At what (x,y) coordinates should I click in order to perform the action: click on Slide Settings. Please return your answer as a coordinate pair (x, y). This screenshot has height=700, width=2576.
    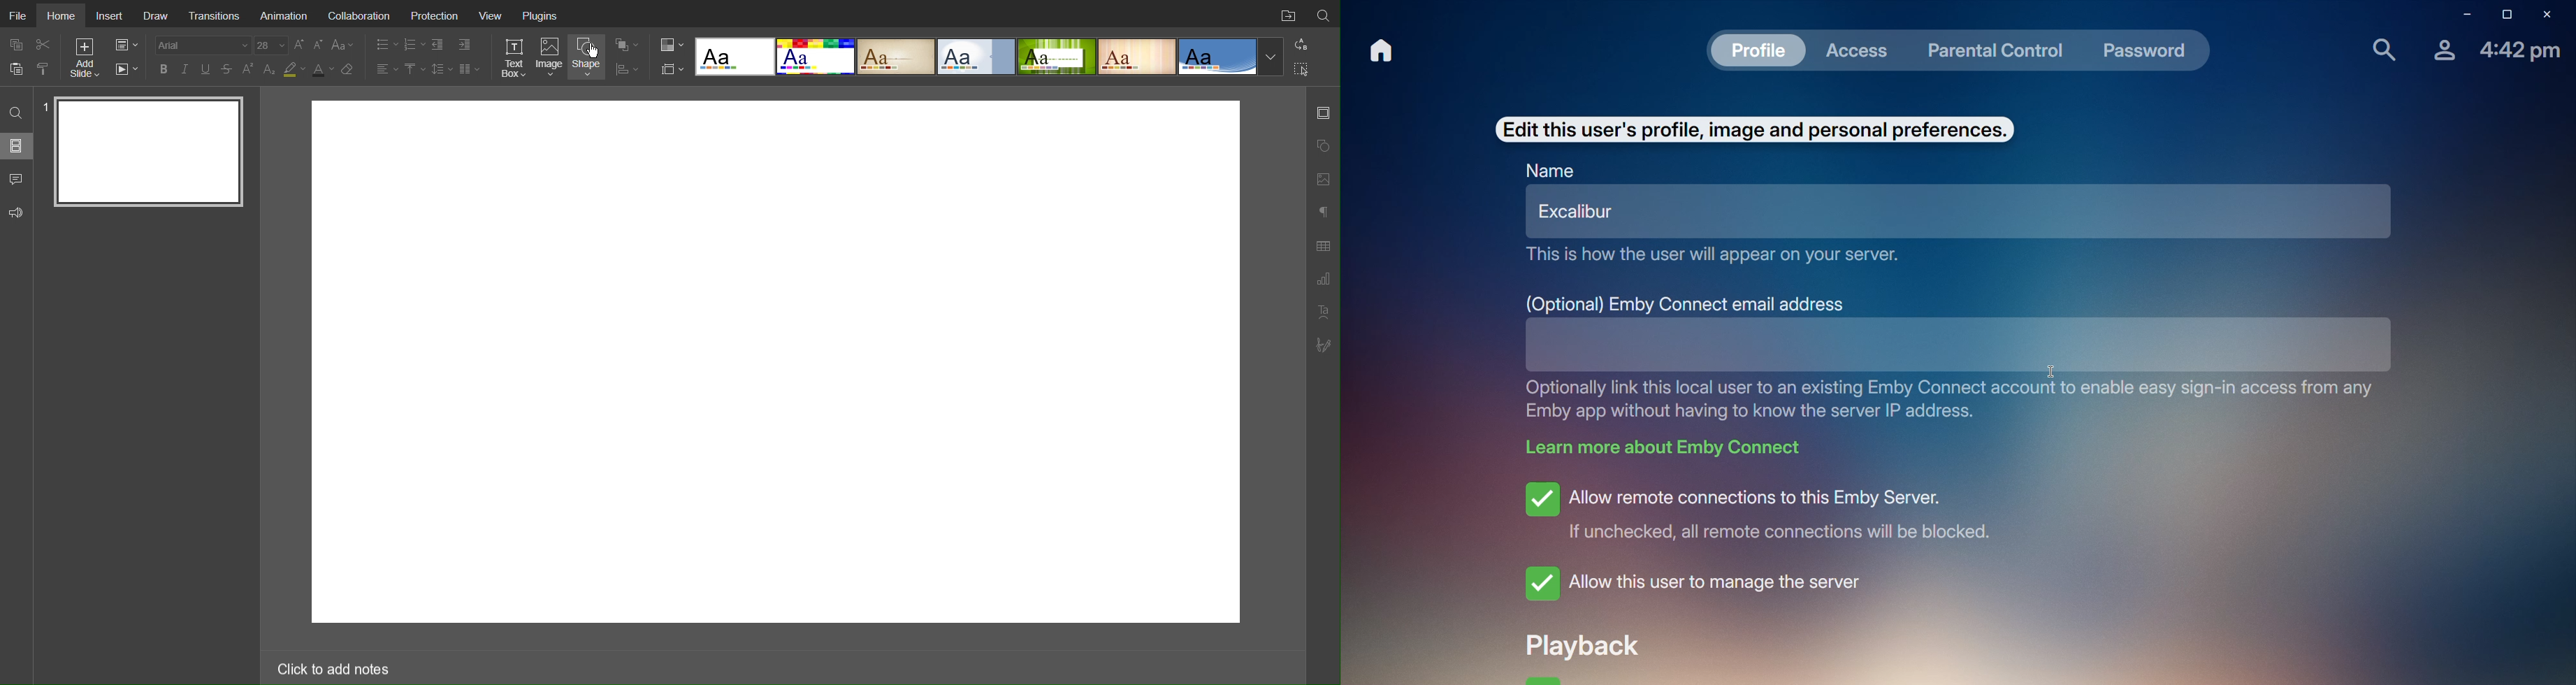
    Looking at the image, I should click on (670, 69).